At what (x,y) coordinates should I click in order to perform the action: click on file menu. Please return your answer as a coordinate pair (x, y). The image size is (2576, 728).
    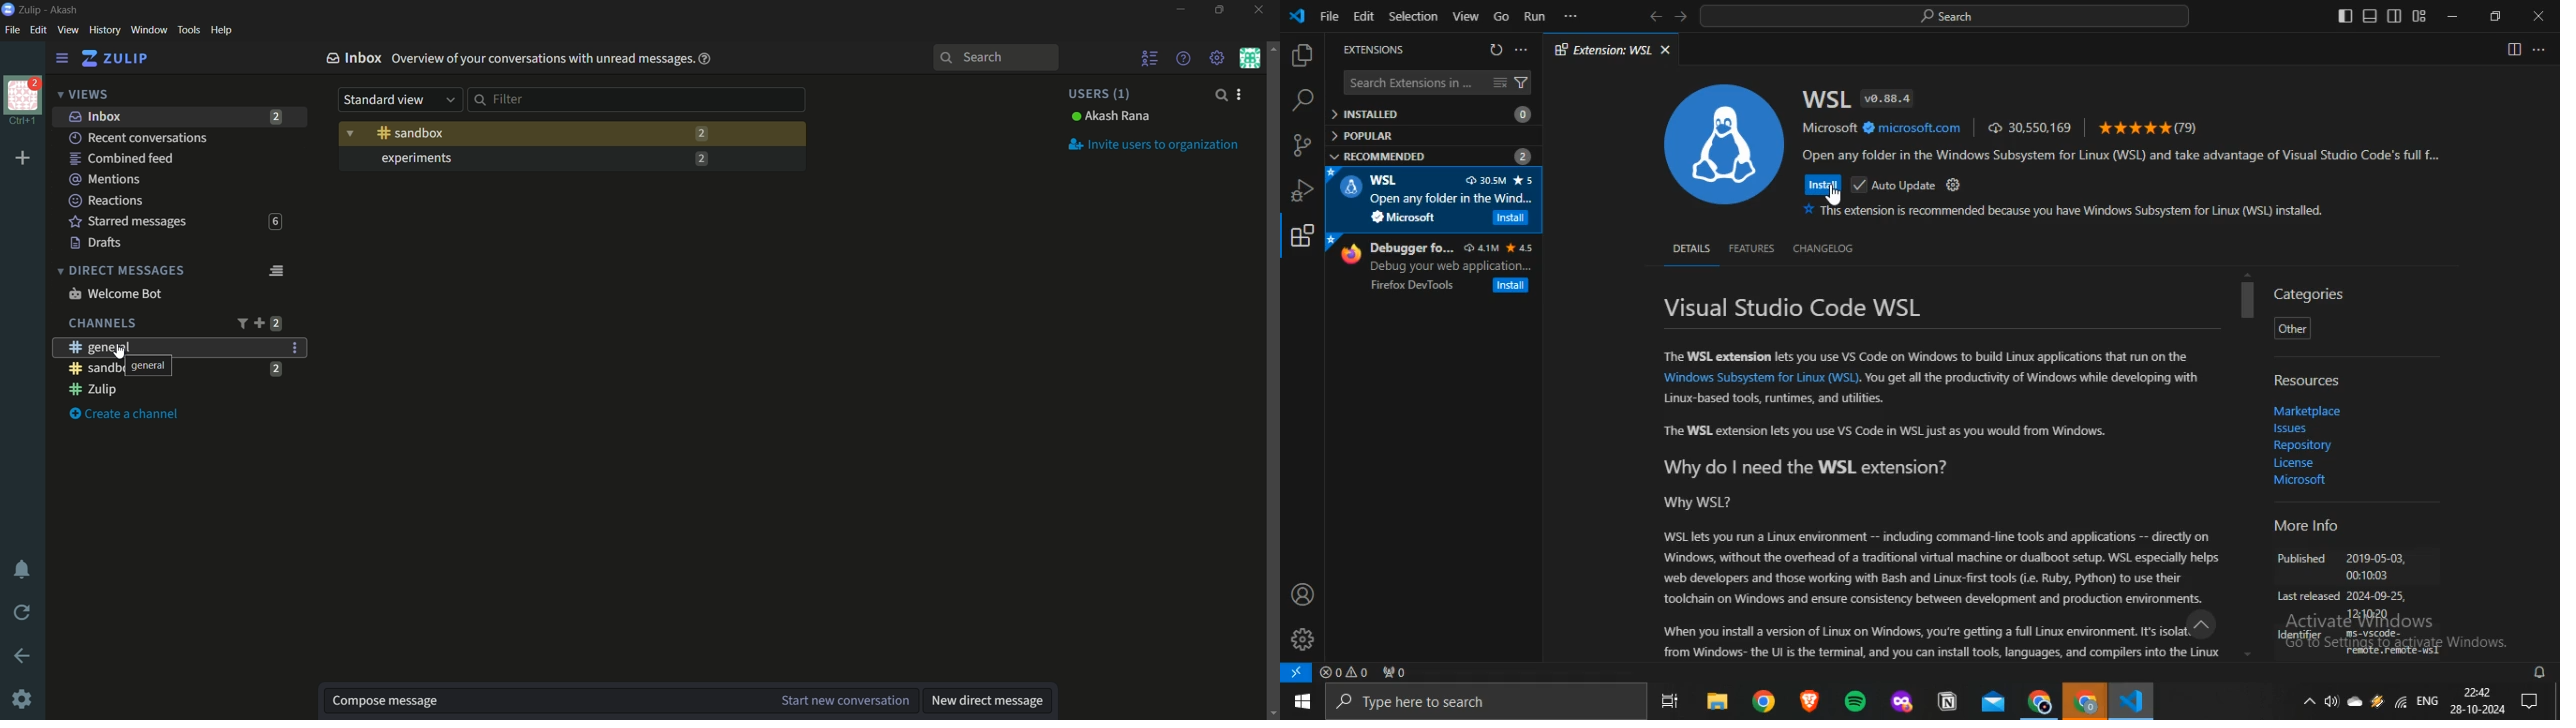
    Looking at the image, I should click on (12, 31).